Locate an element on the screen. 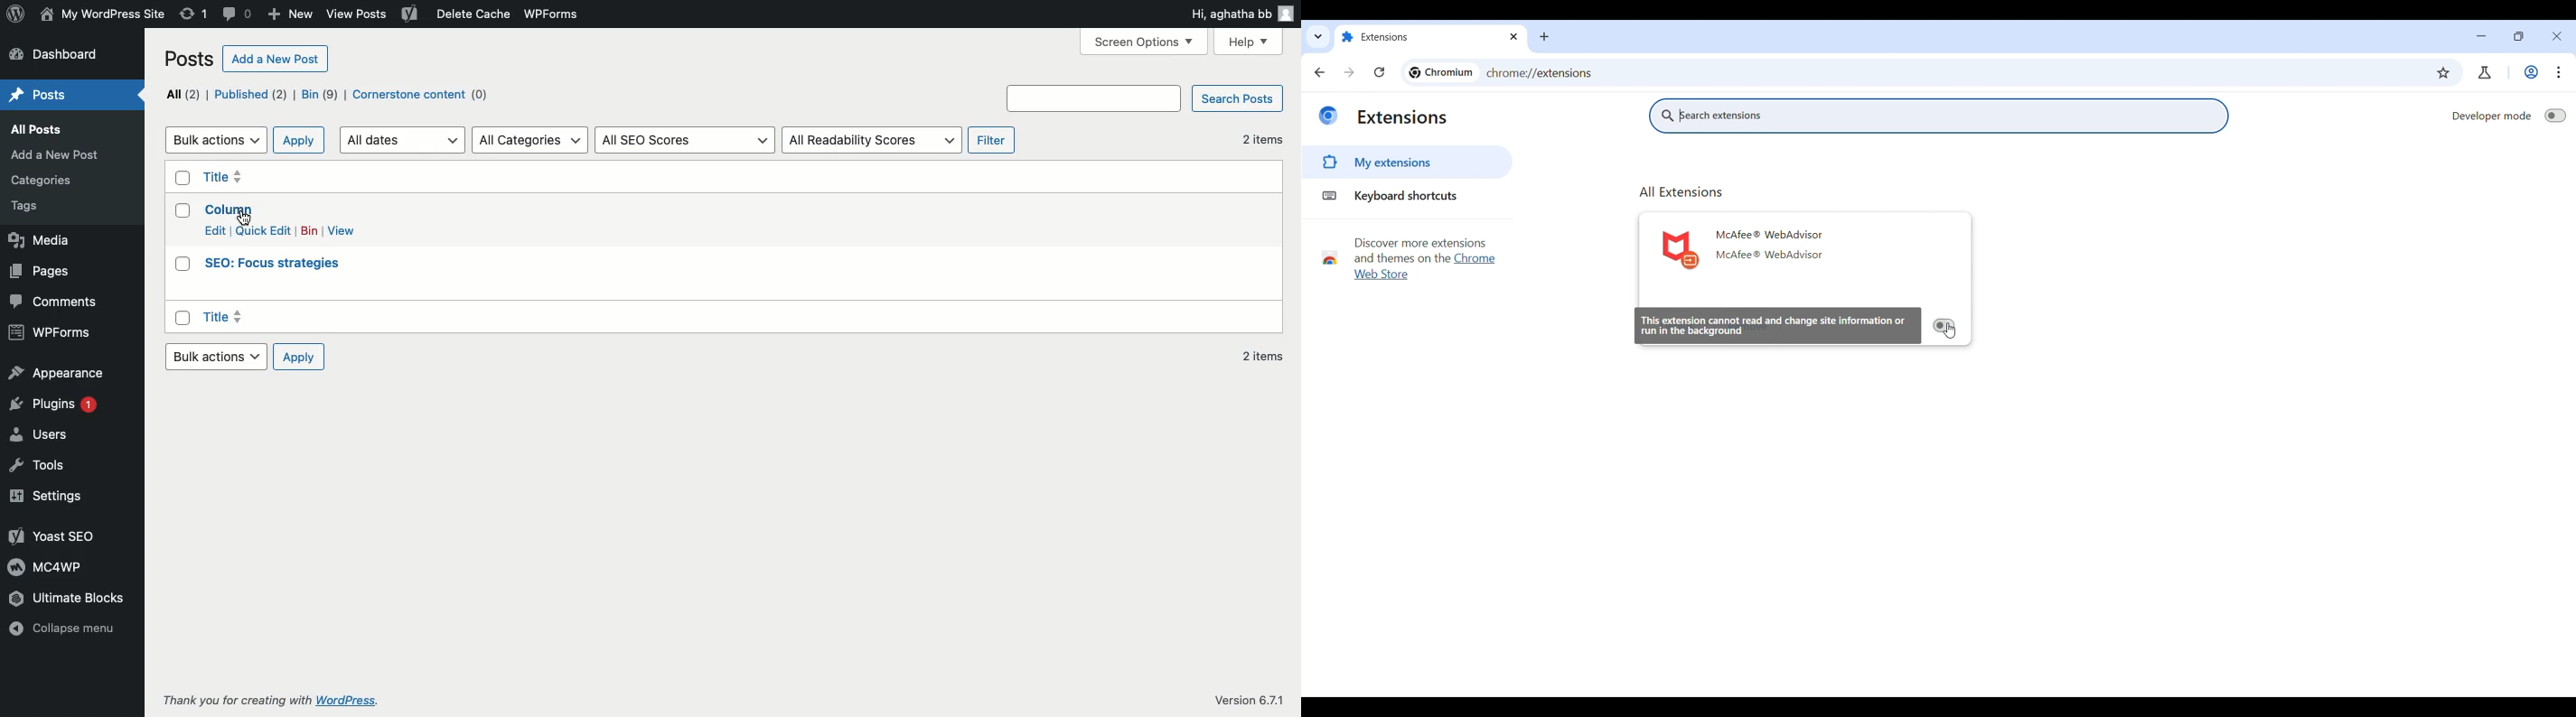 Image resolution: width=2576 pixels, height=728 pixels. Close interface is located at coordinates (2557, 36).